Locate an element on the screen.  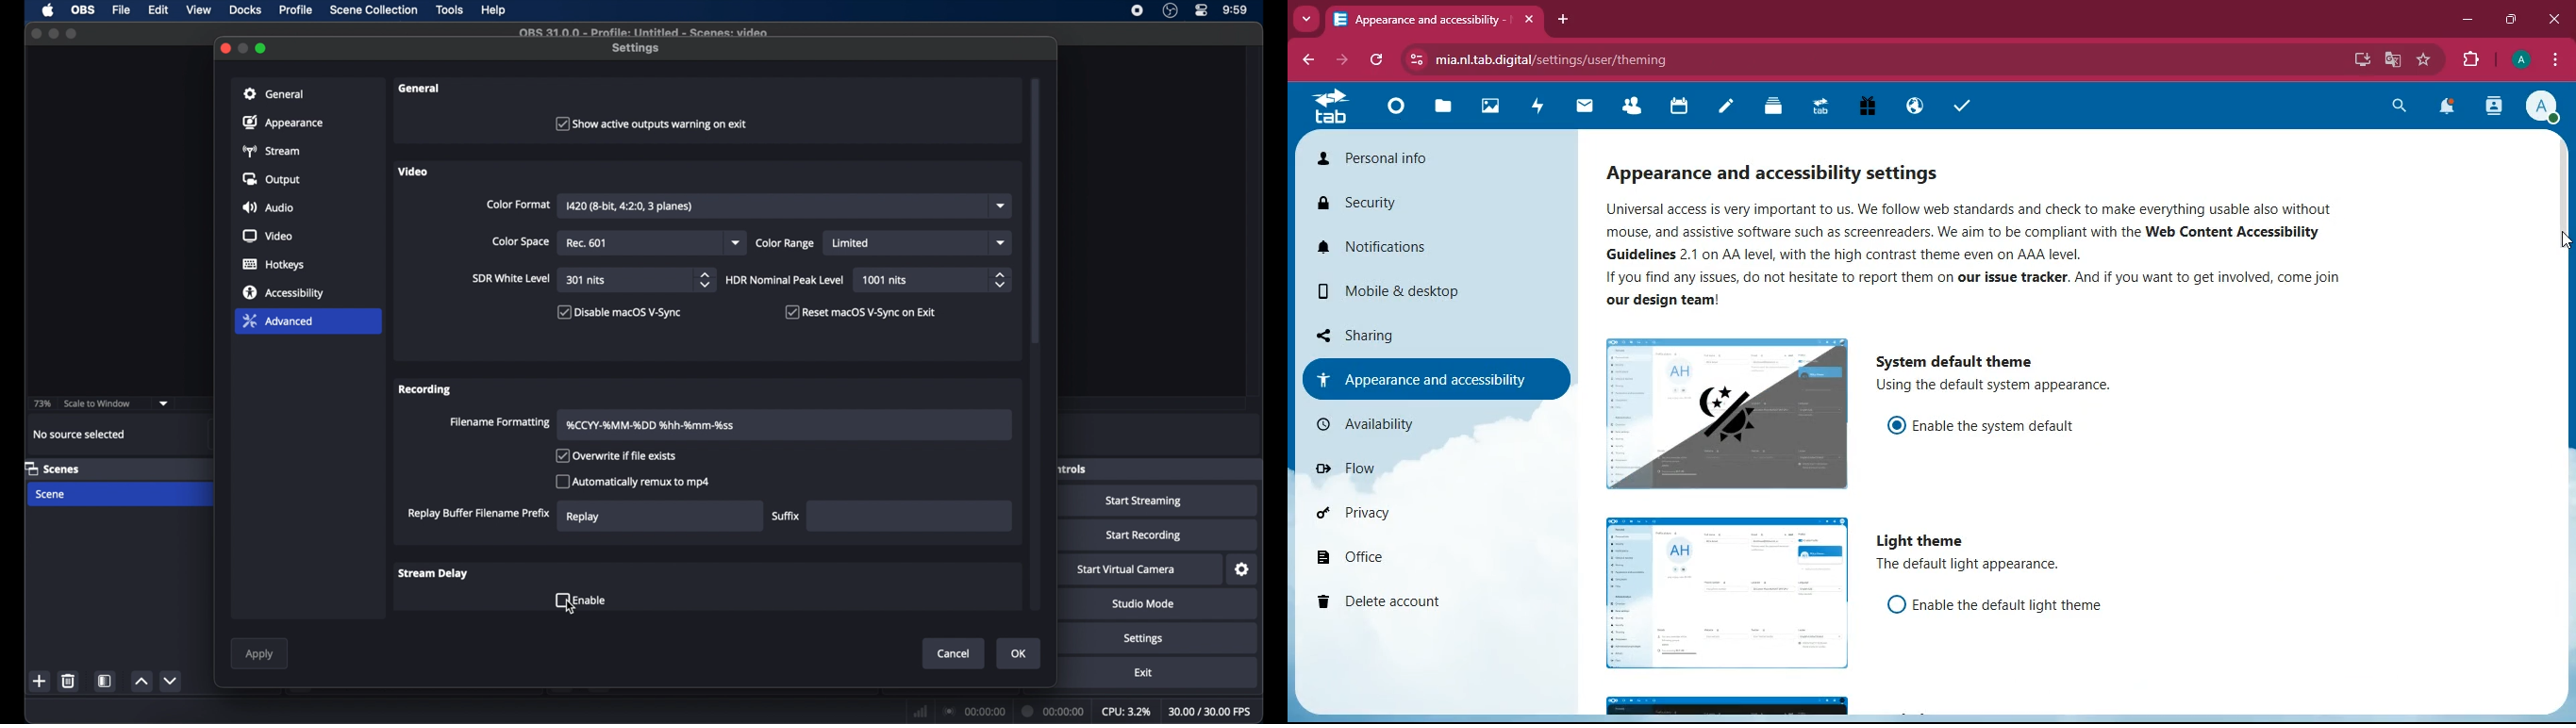
settings is located at coordinates (1243, 569).